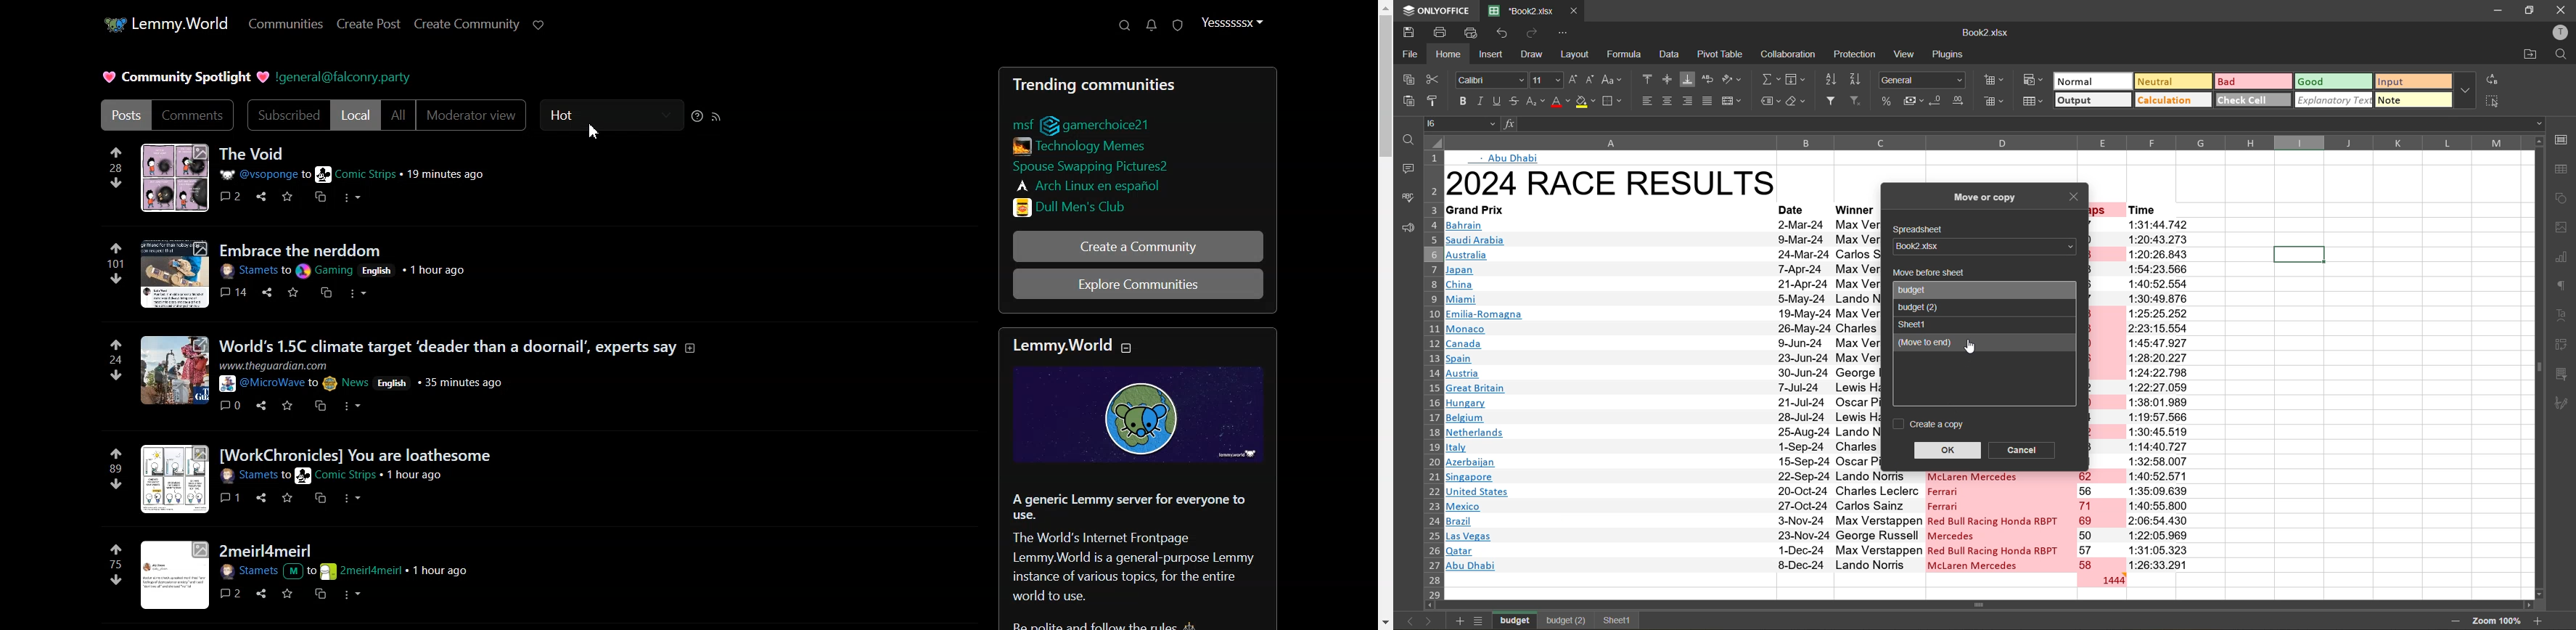 Image resolution: width=2576 pixels, height=644 pixels. I want to click on paragraph, so click(2563, 285).